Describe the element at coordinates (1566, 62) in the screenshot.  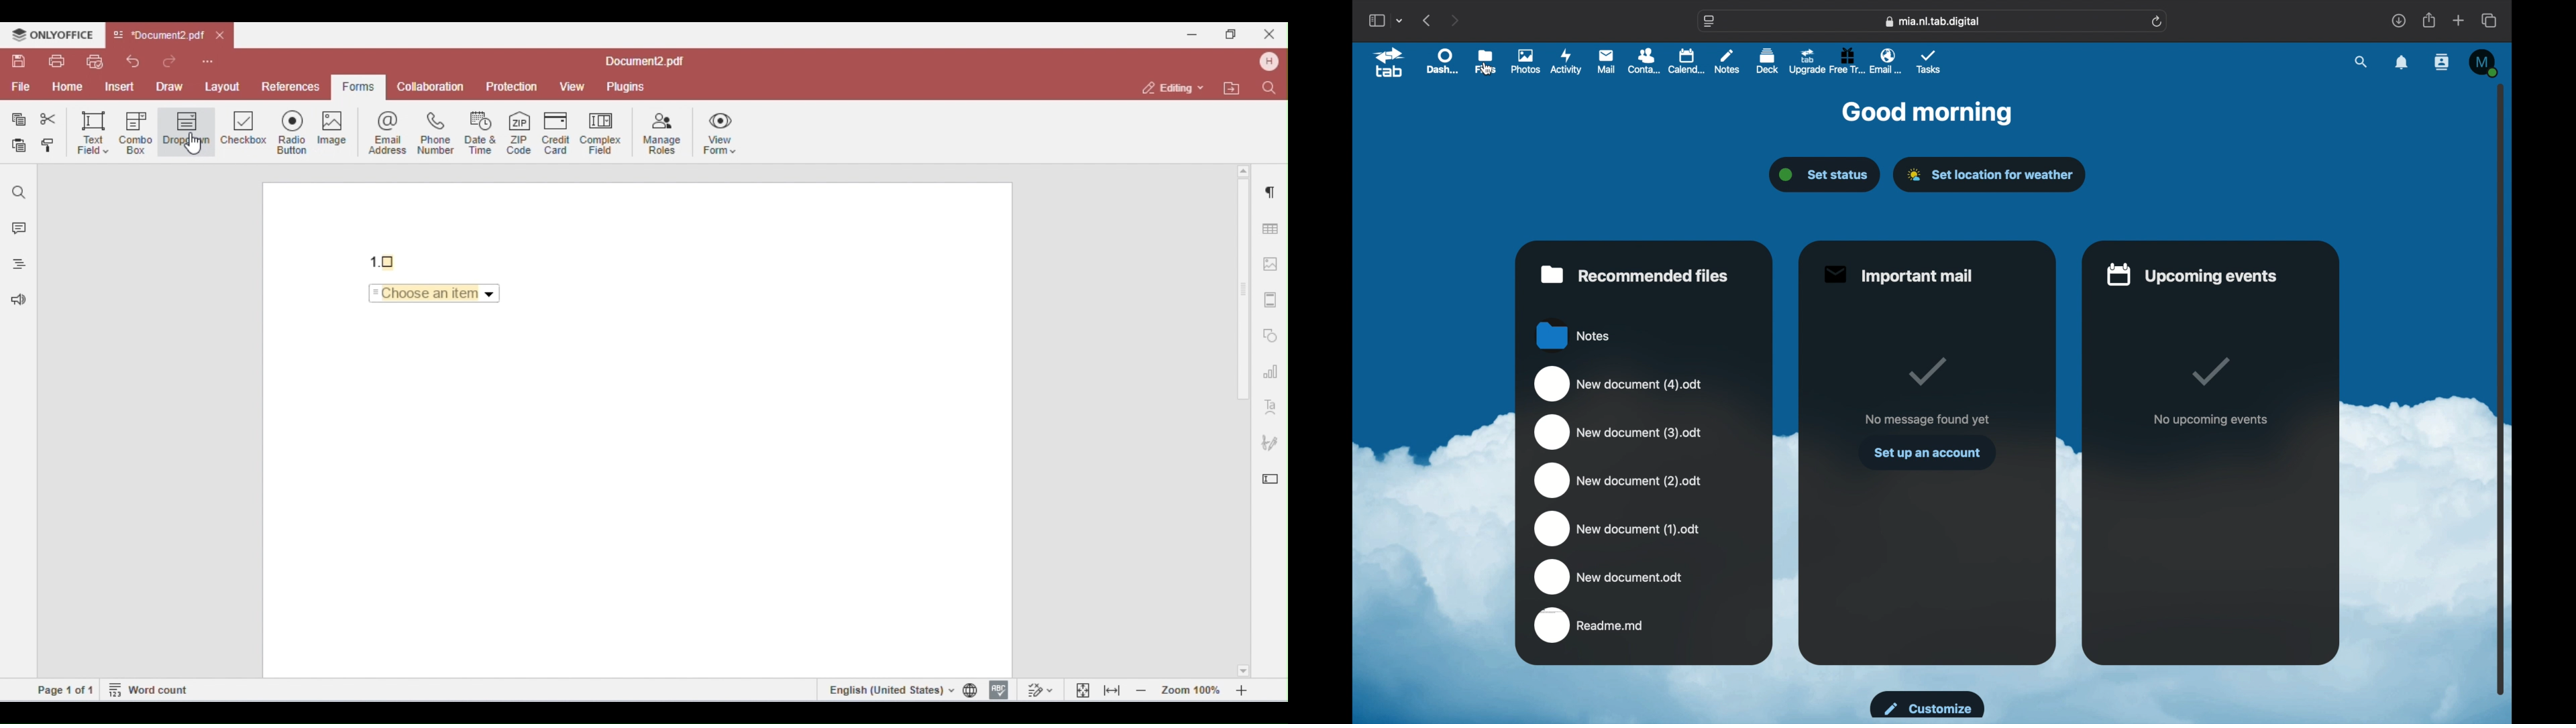
I see `activity` at that location.